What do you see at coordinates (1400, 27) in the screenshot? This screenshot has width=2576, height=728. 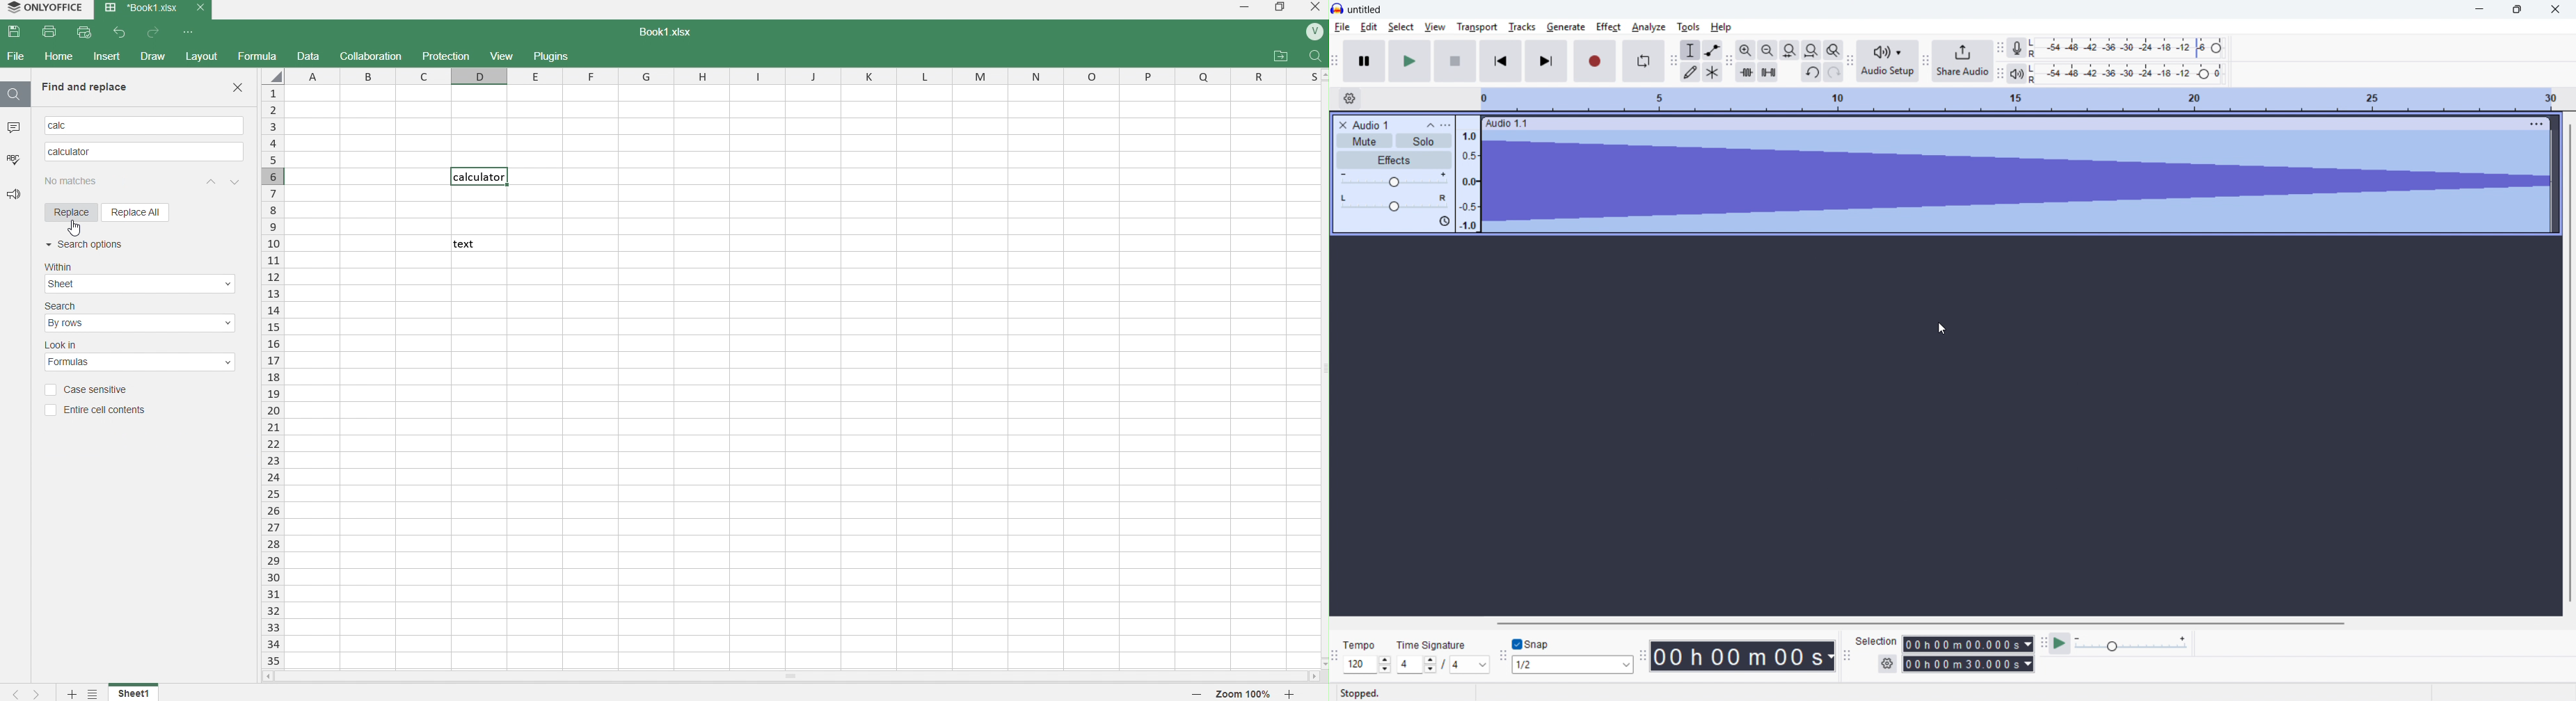 I see `select ` at bounding box center [1400, 27].